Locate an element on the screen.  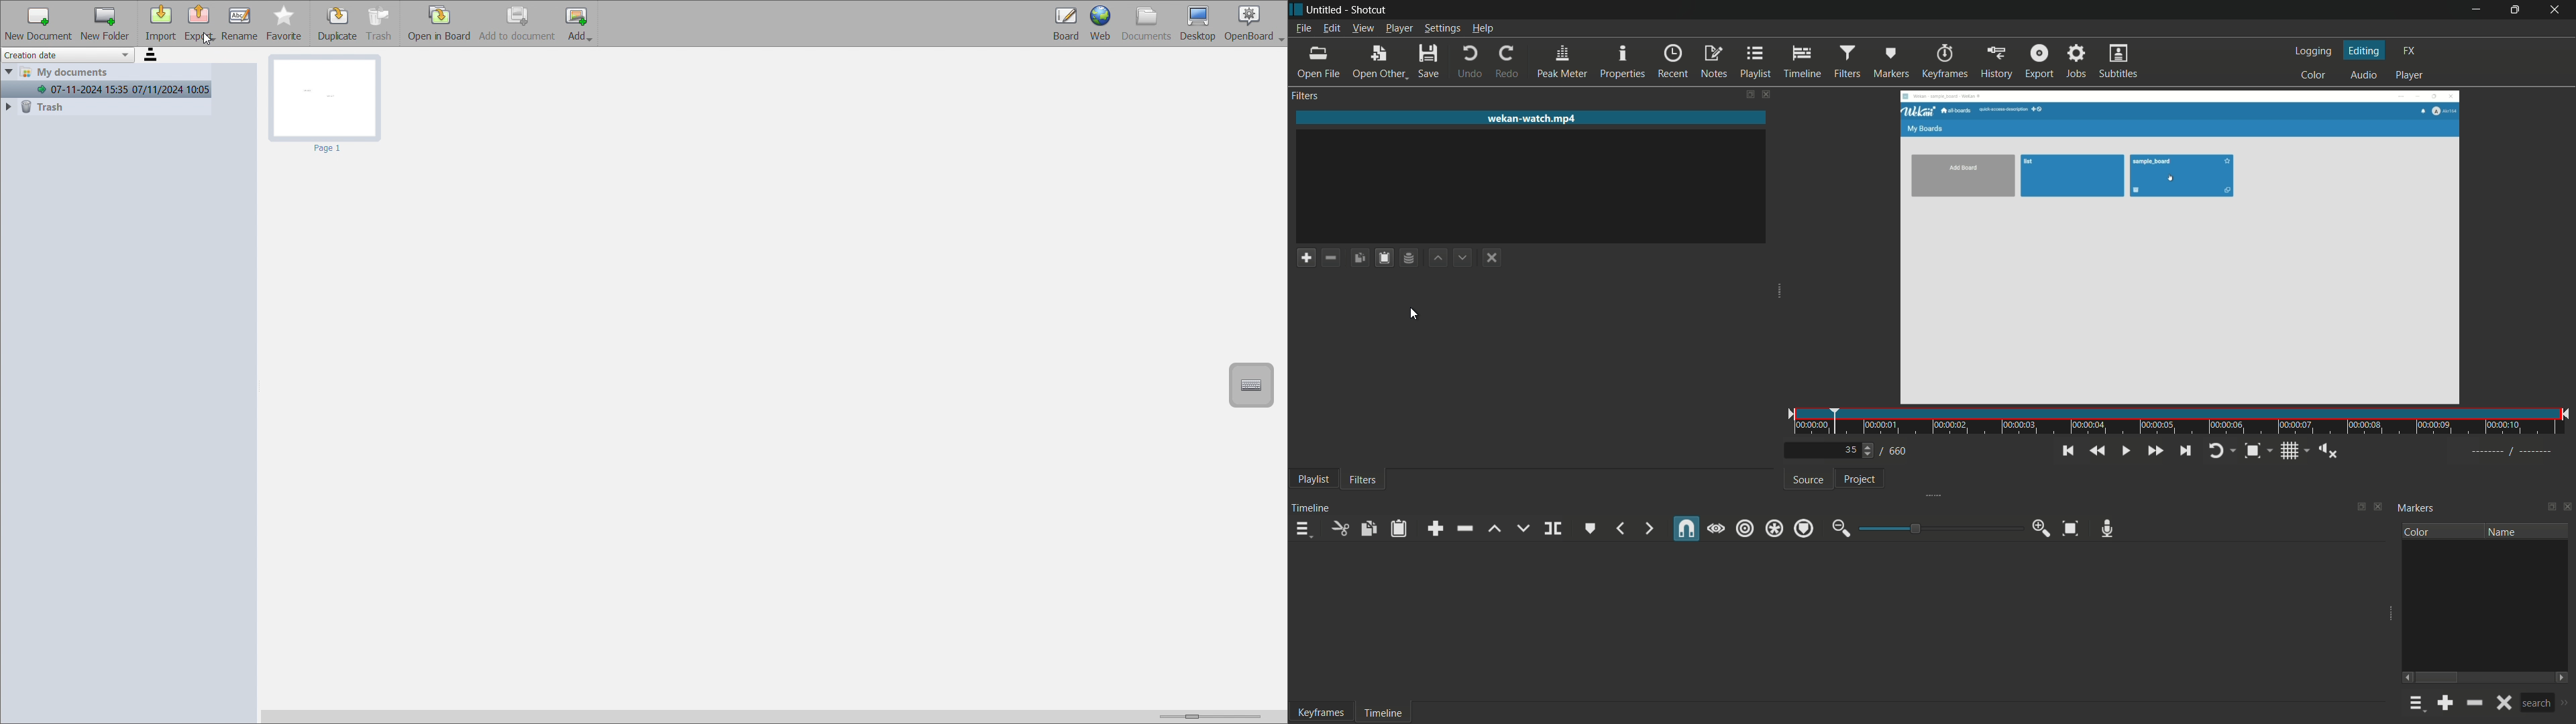
paste is located at coordinates (1399, 528).